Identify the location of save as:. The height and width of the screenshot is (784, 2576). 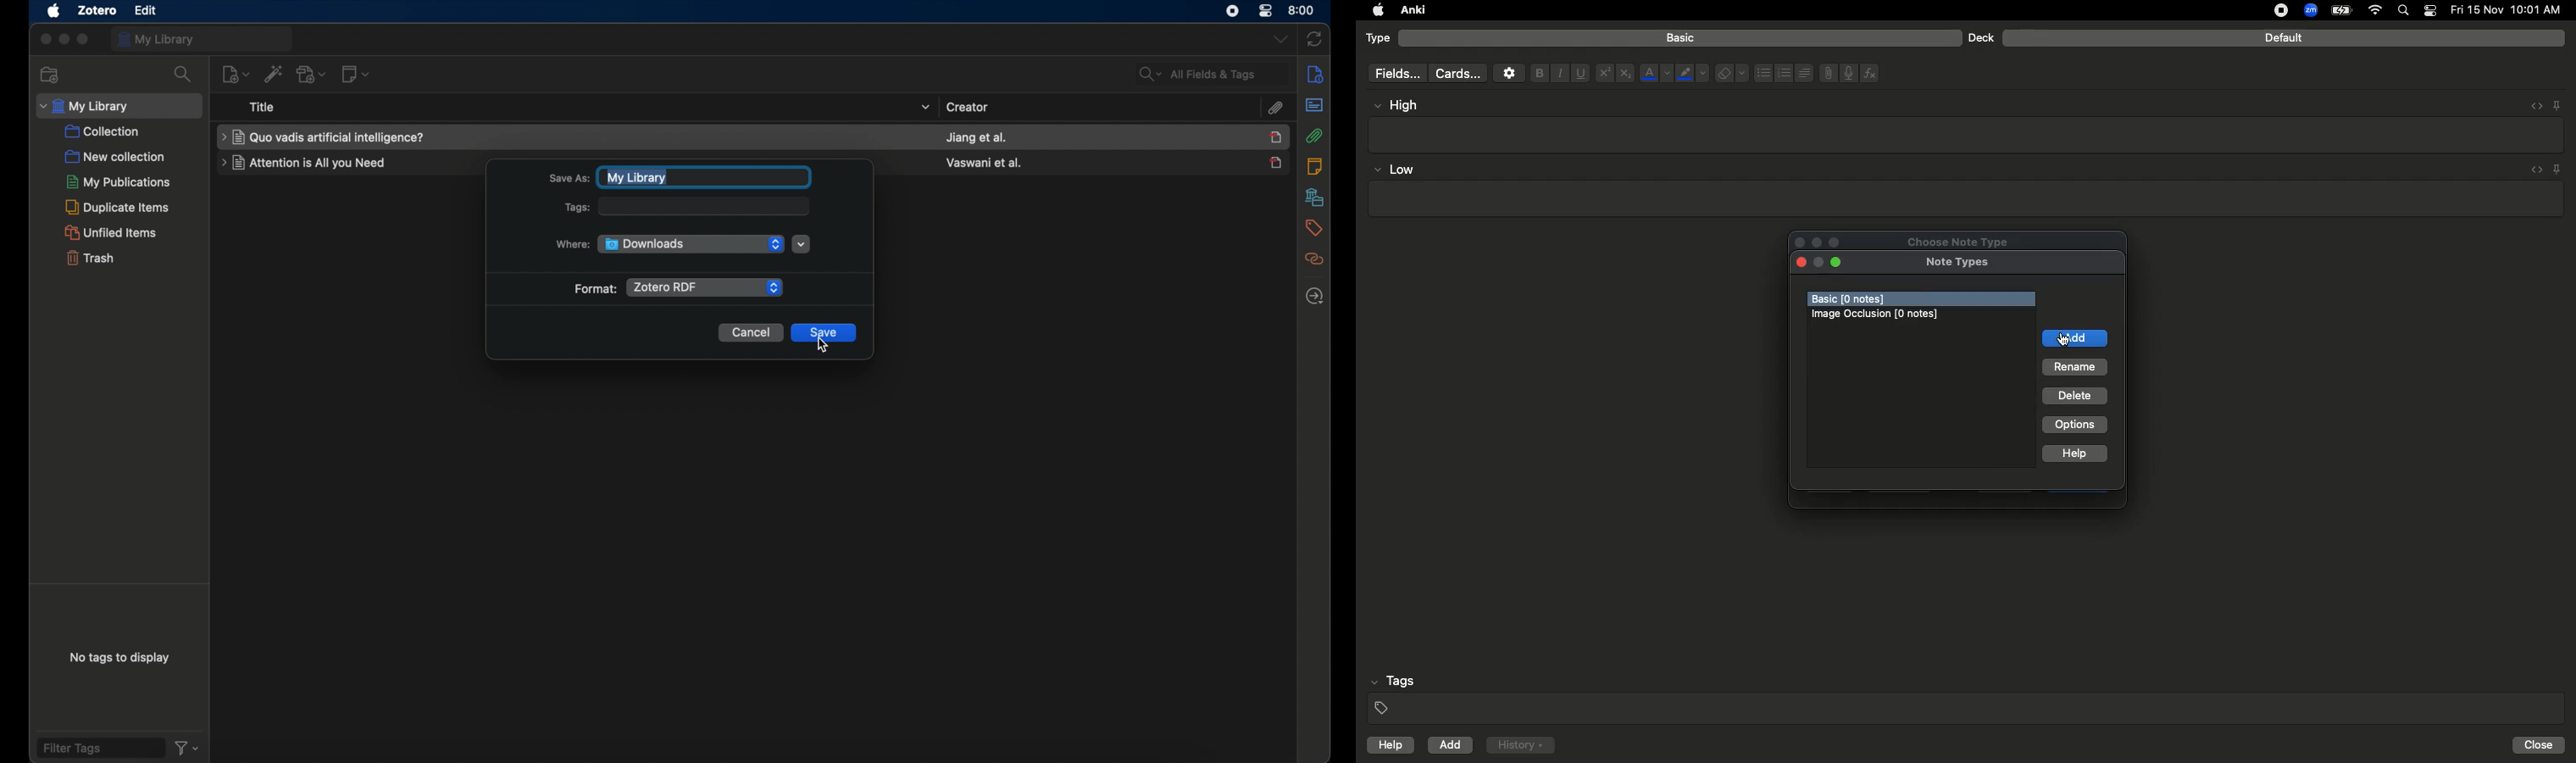
(570, 179).